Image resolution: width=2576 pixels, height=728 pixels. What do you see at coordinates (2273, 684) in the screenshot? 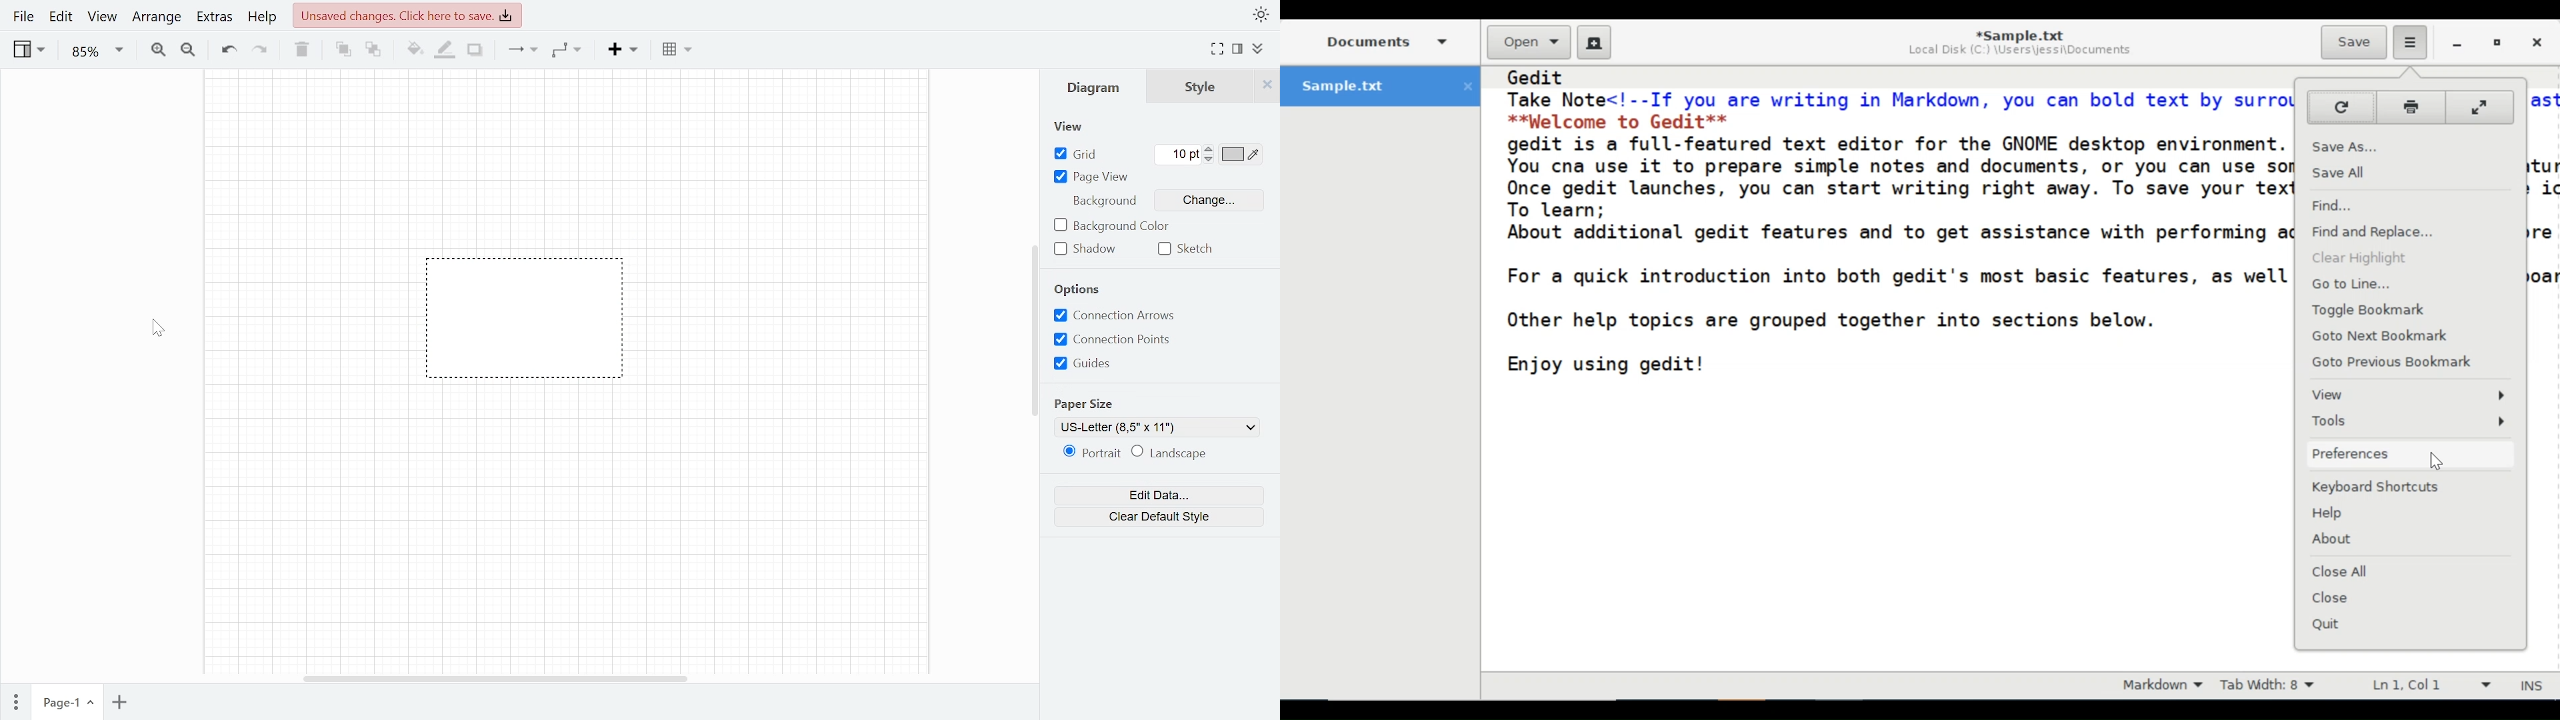
I see `Tab Width` at bounding box center [2273, 684].